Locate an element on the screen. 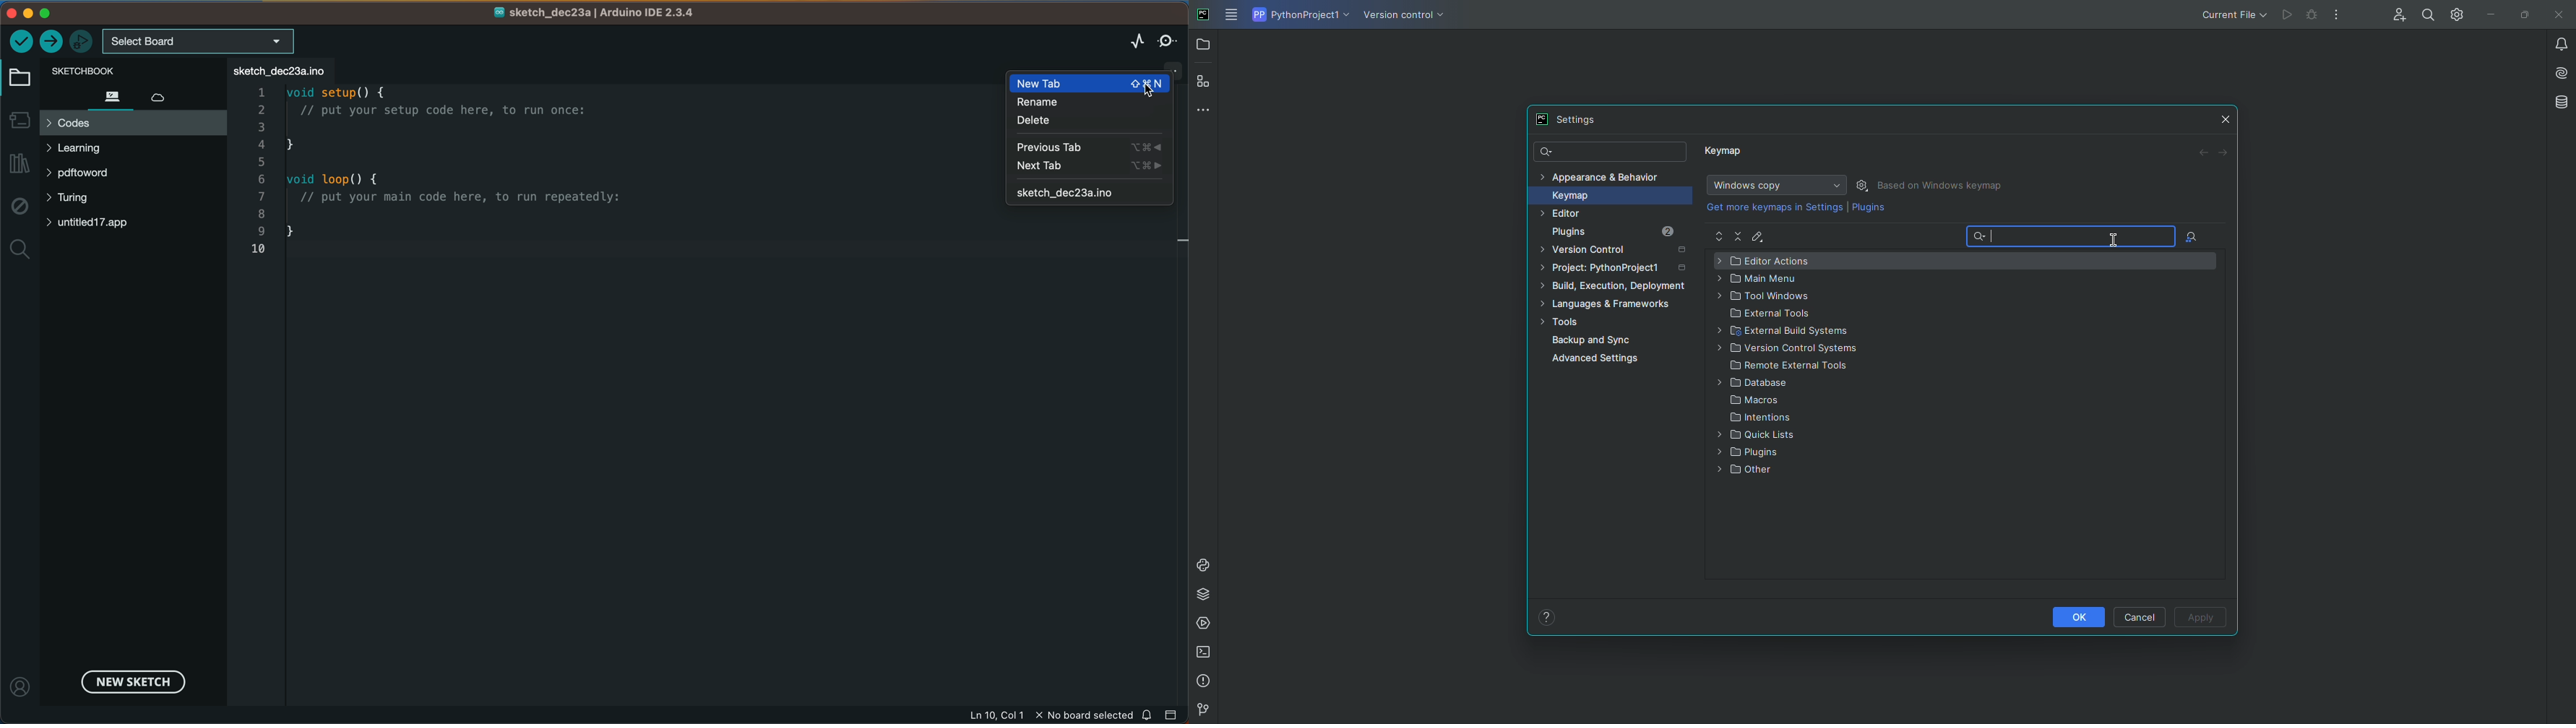 This screenshot has height=728, width=2576. get more keymaps is located at coordinates (1776, 207).